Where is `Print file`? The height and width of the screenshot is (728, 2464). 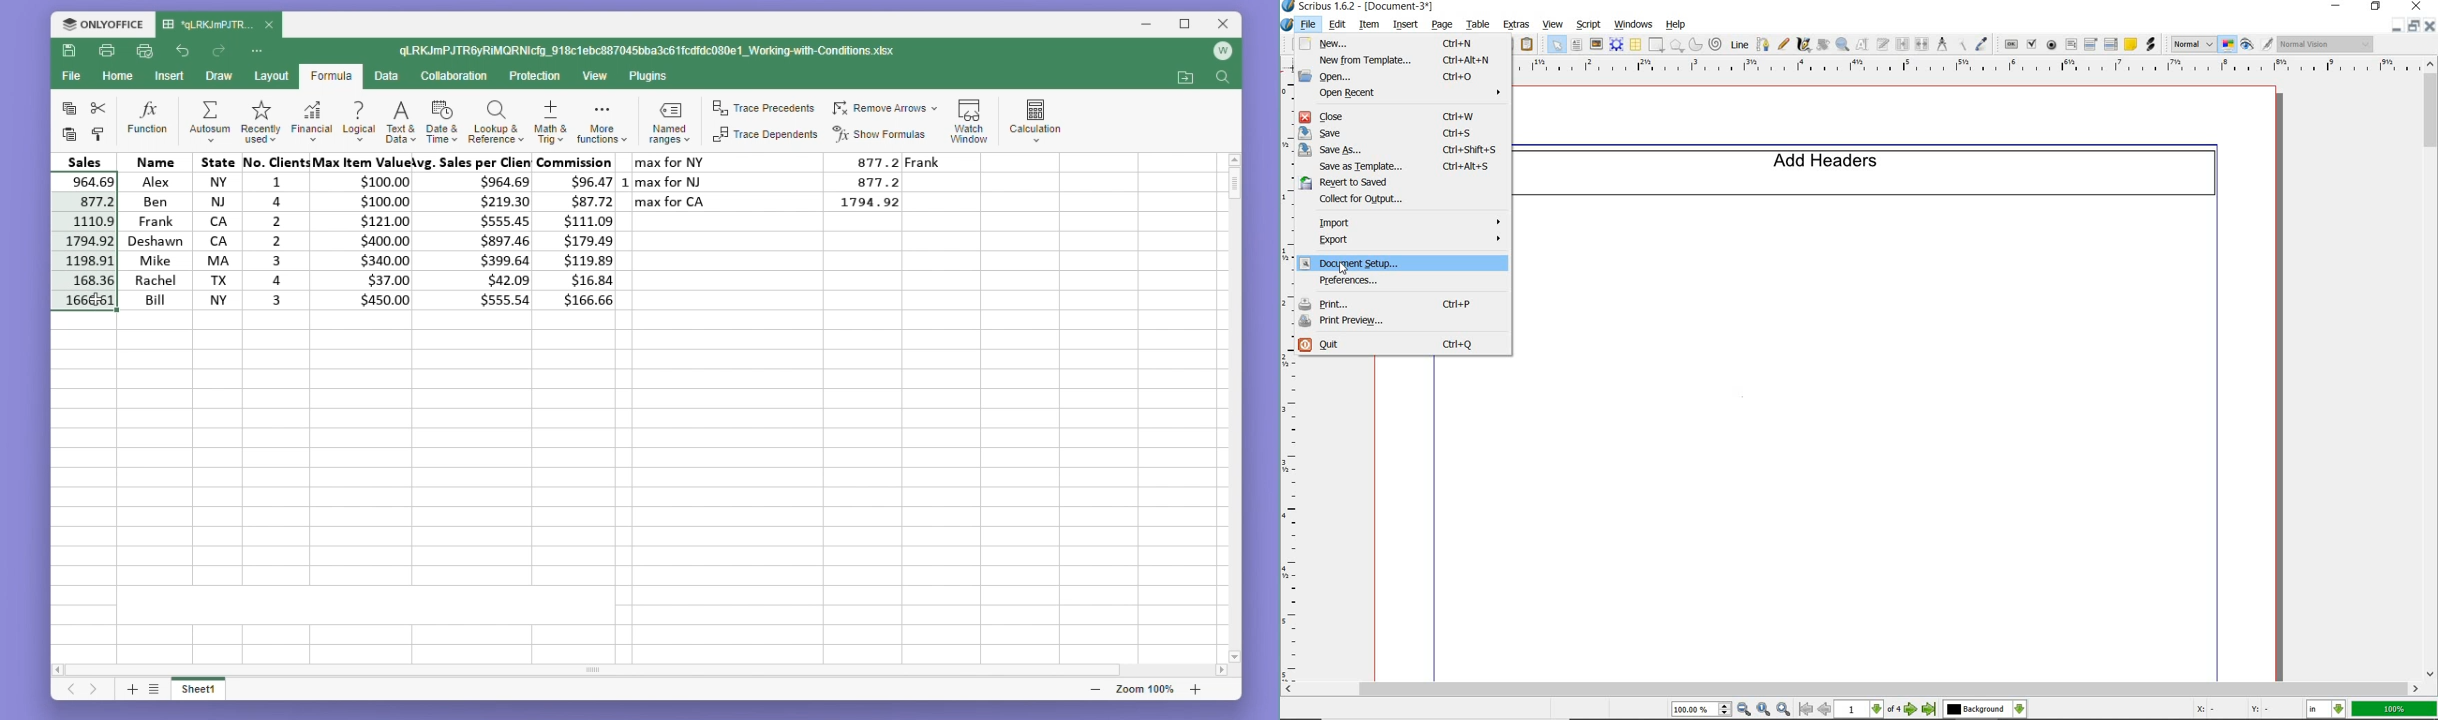 Print file is located at coordinates (106, 50).